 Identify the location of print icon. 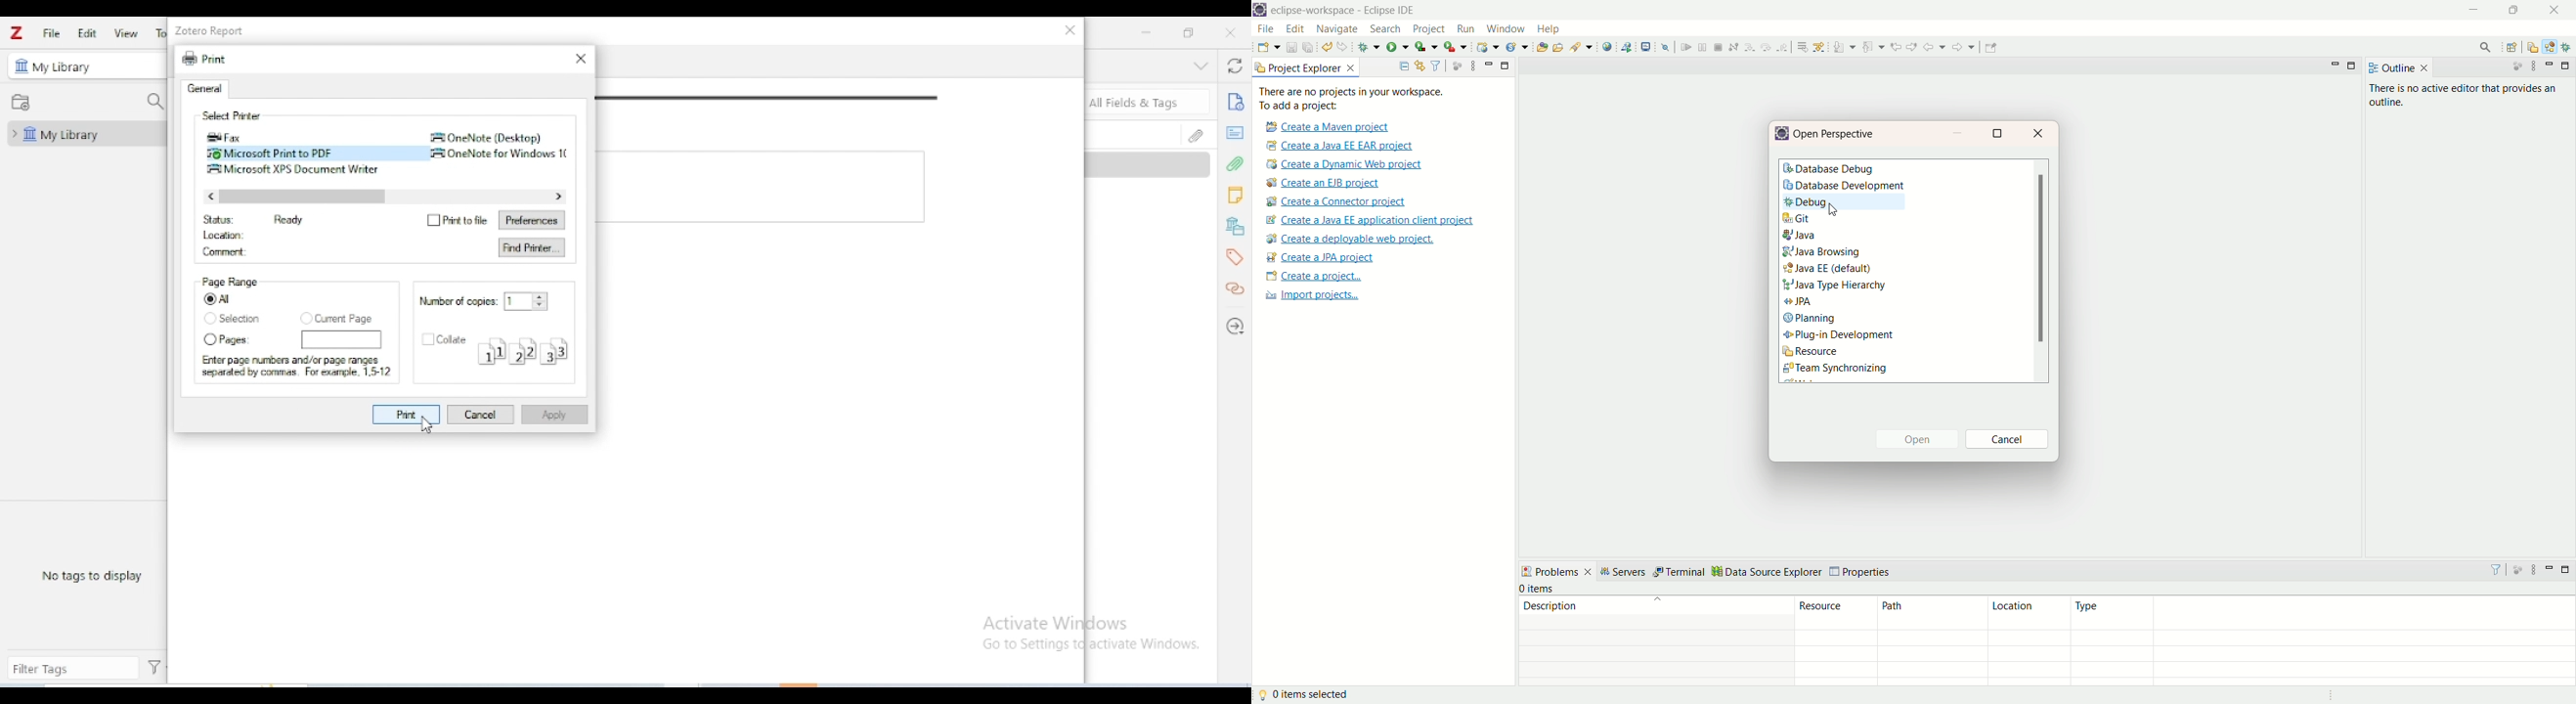
(190, 59).